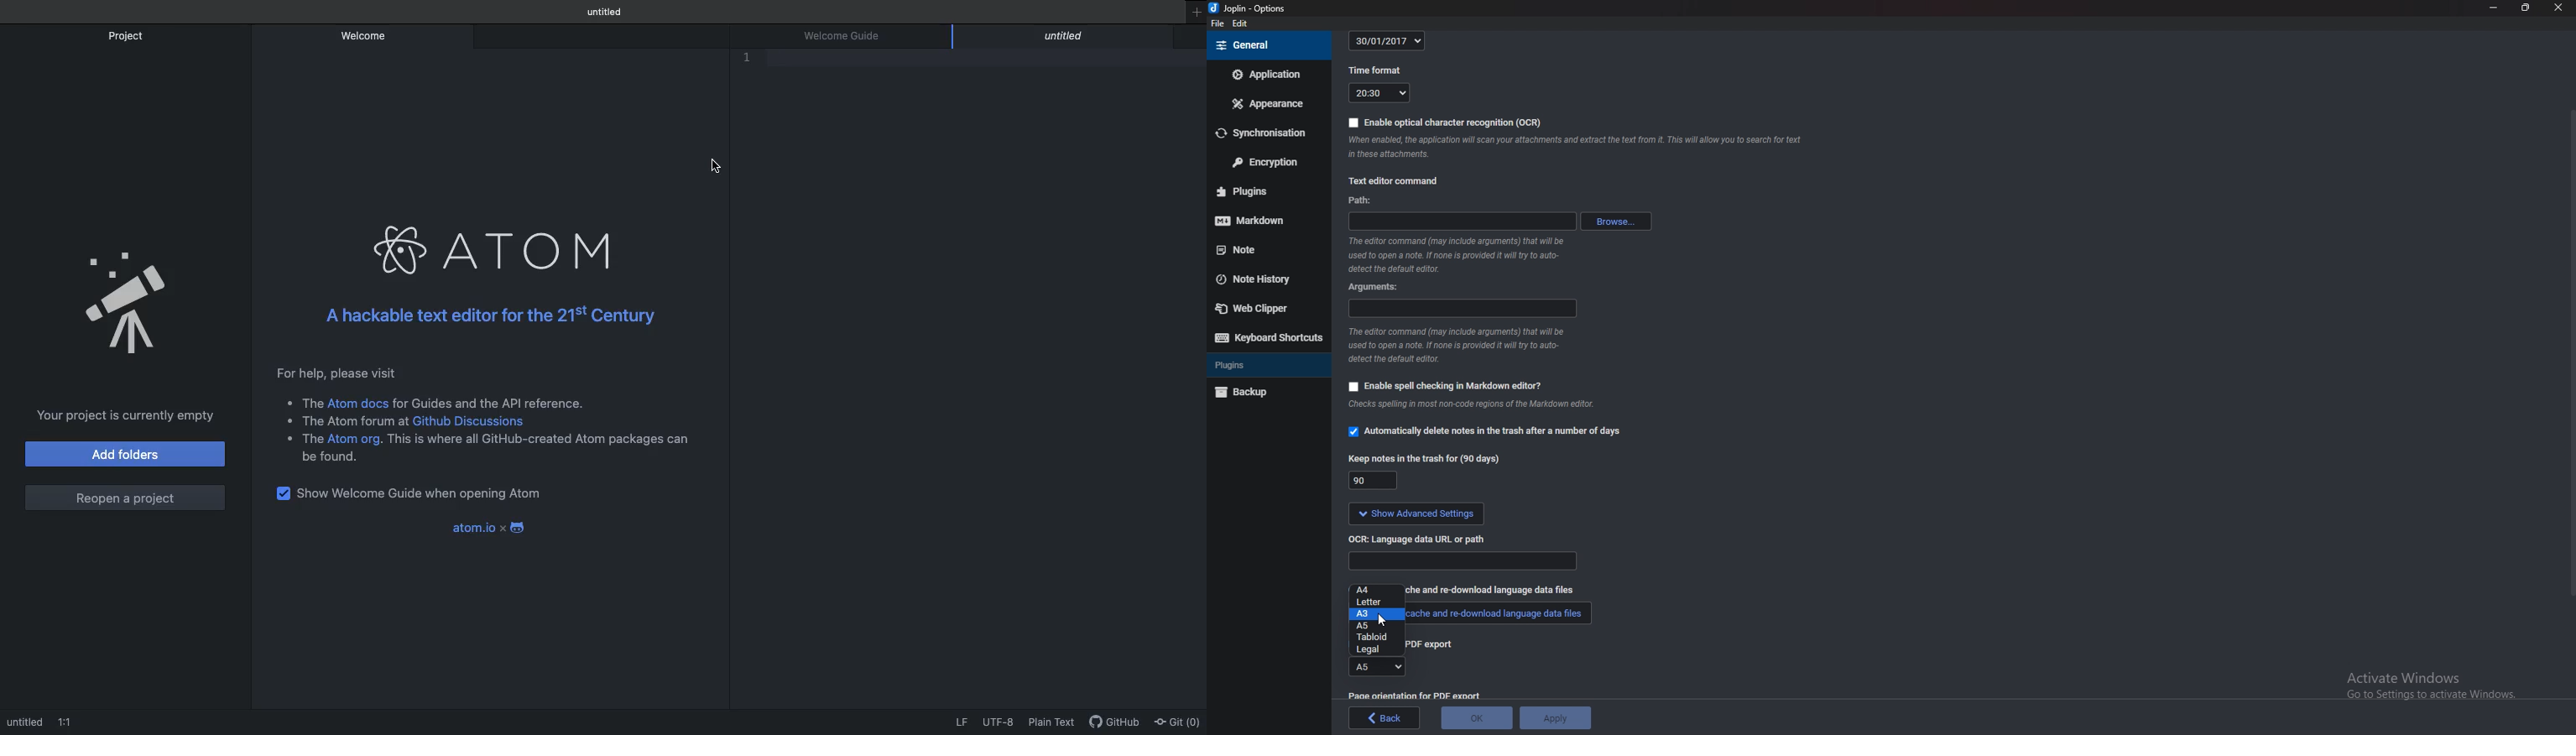 The image size is (2576, 756). I want to click on Edit, so click(1241, 24).